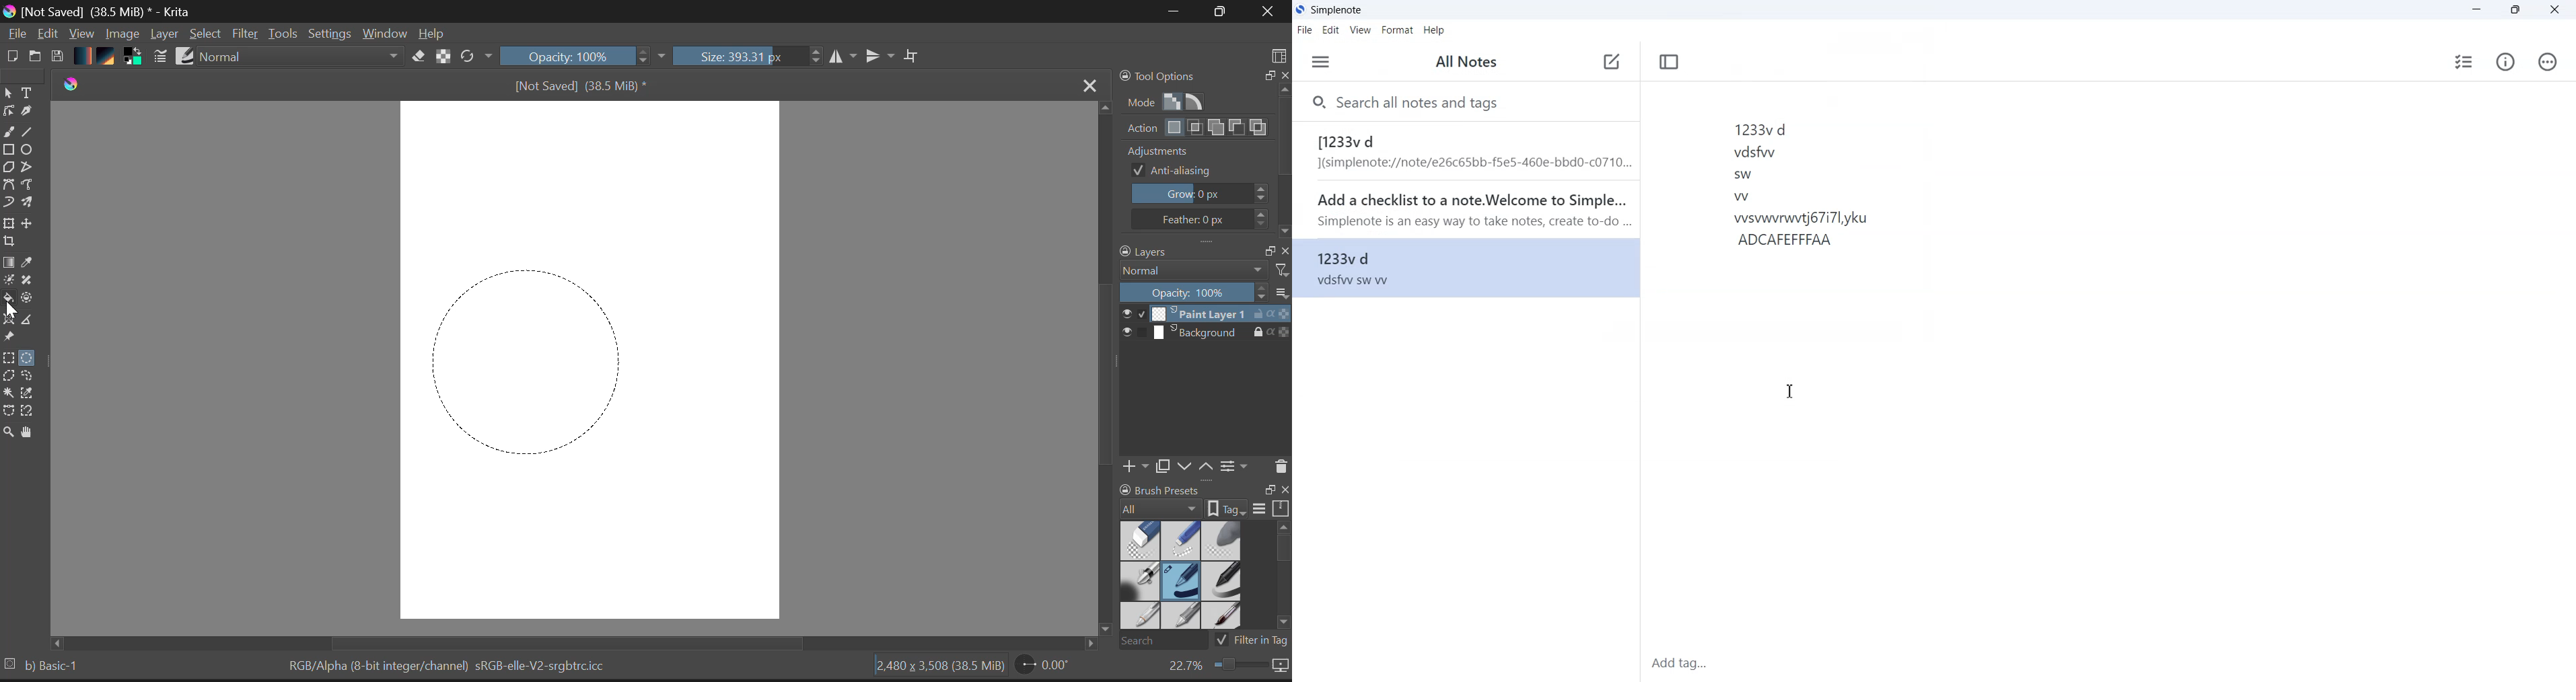 Image resolution: width=2576 pixels, height=700 pixels. Describe the element at coordinates (1172, 12) in the screenshot. I see `Restore Down` at that location.